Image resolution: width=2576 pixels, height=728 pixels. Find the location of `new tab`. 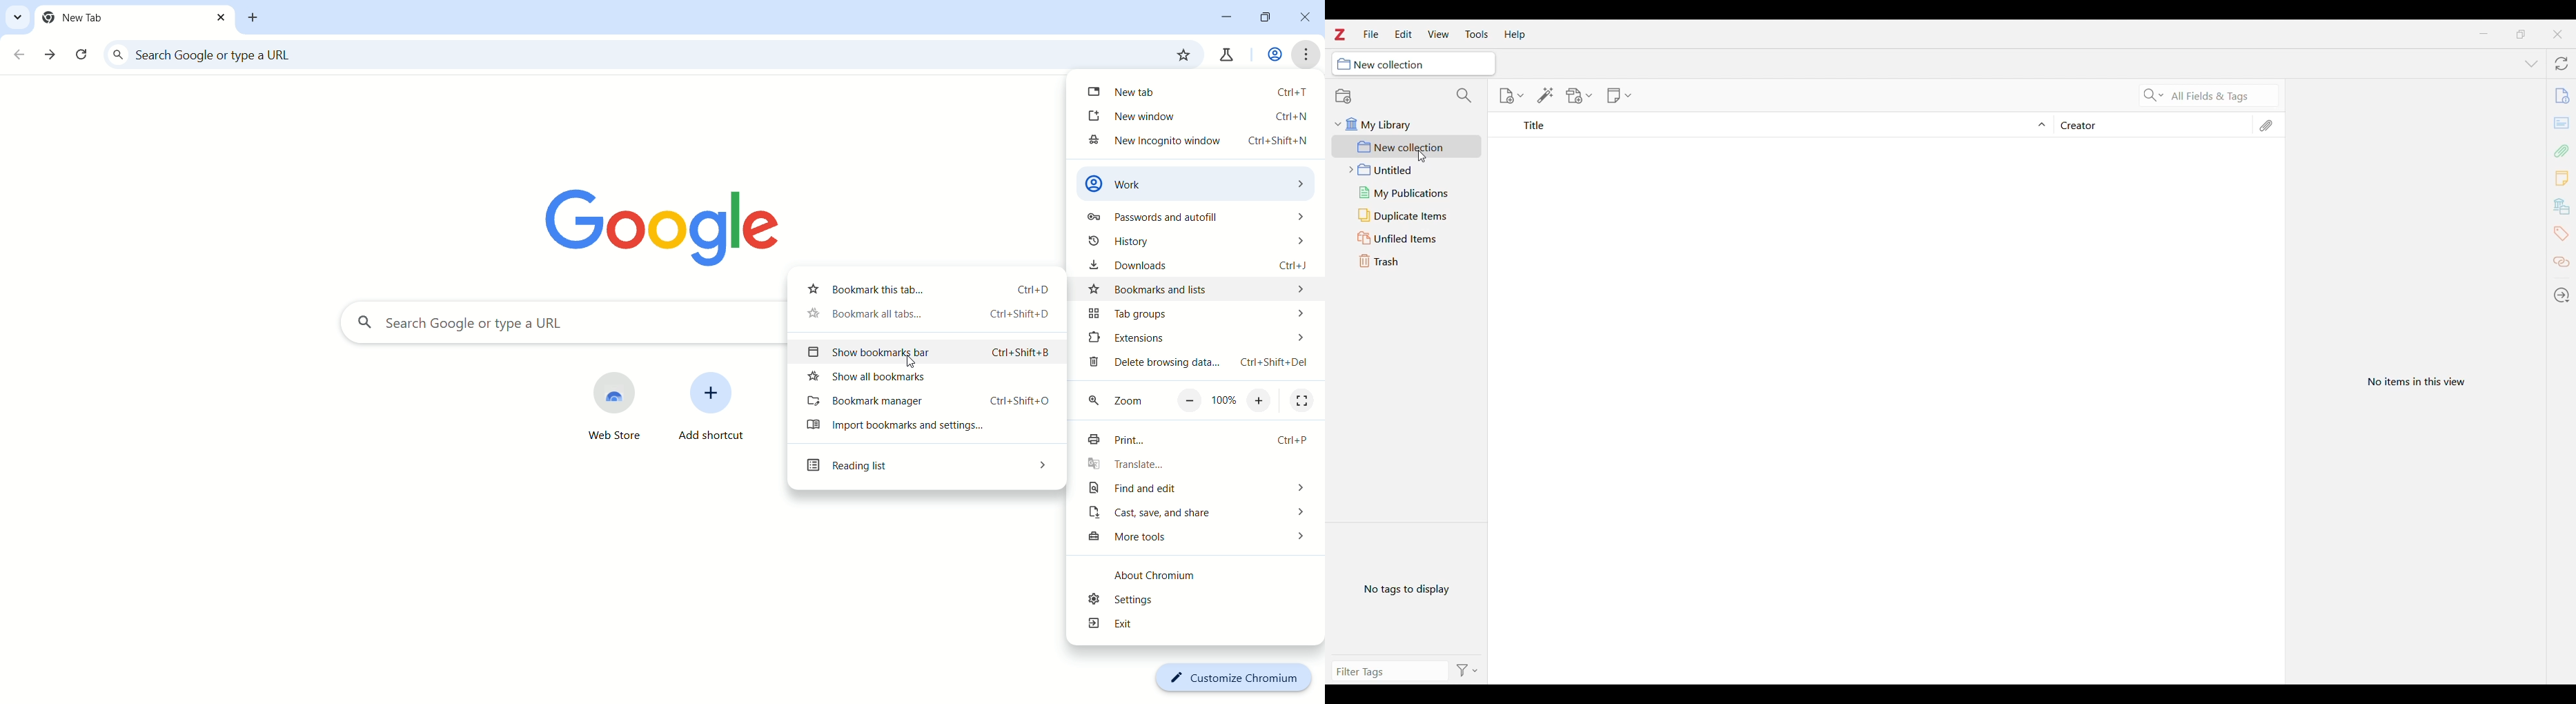

new tab is located at coordinates (1199, 90).